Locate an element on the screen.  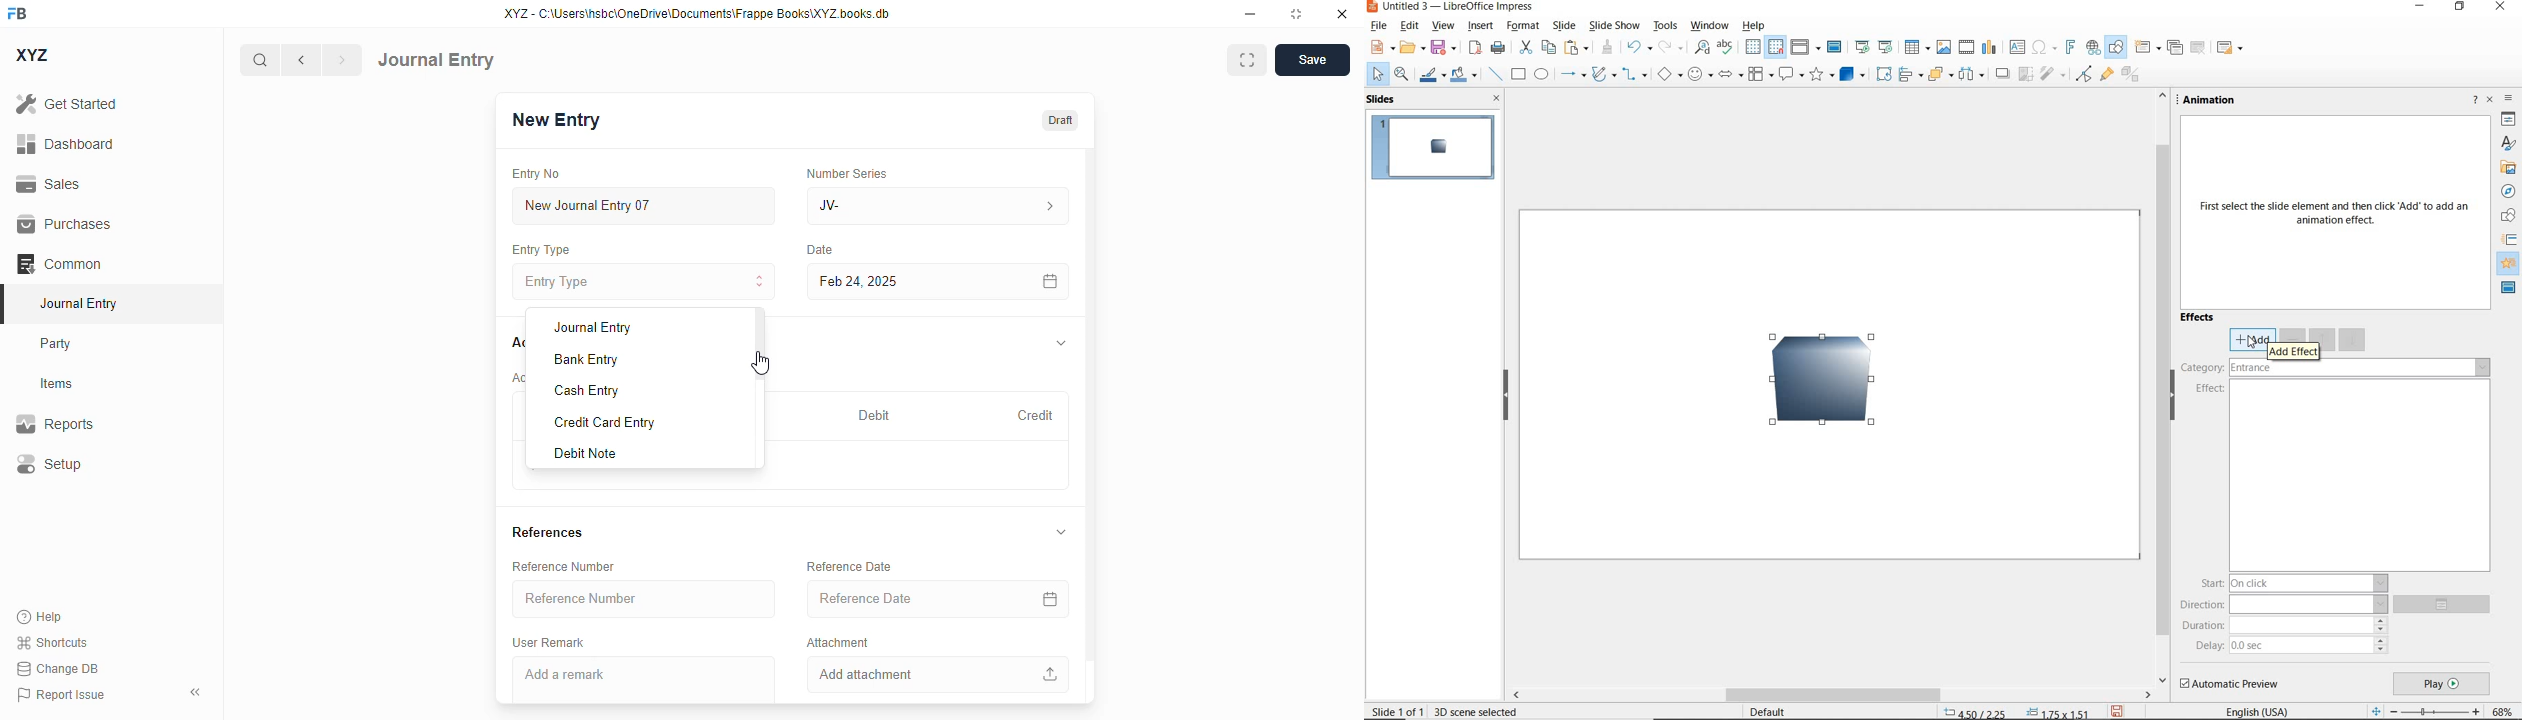
cash entry is located at coordinates (587, 390).